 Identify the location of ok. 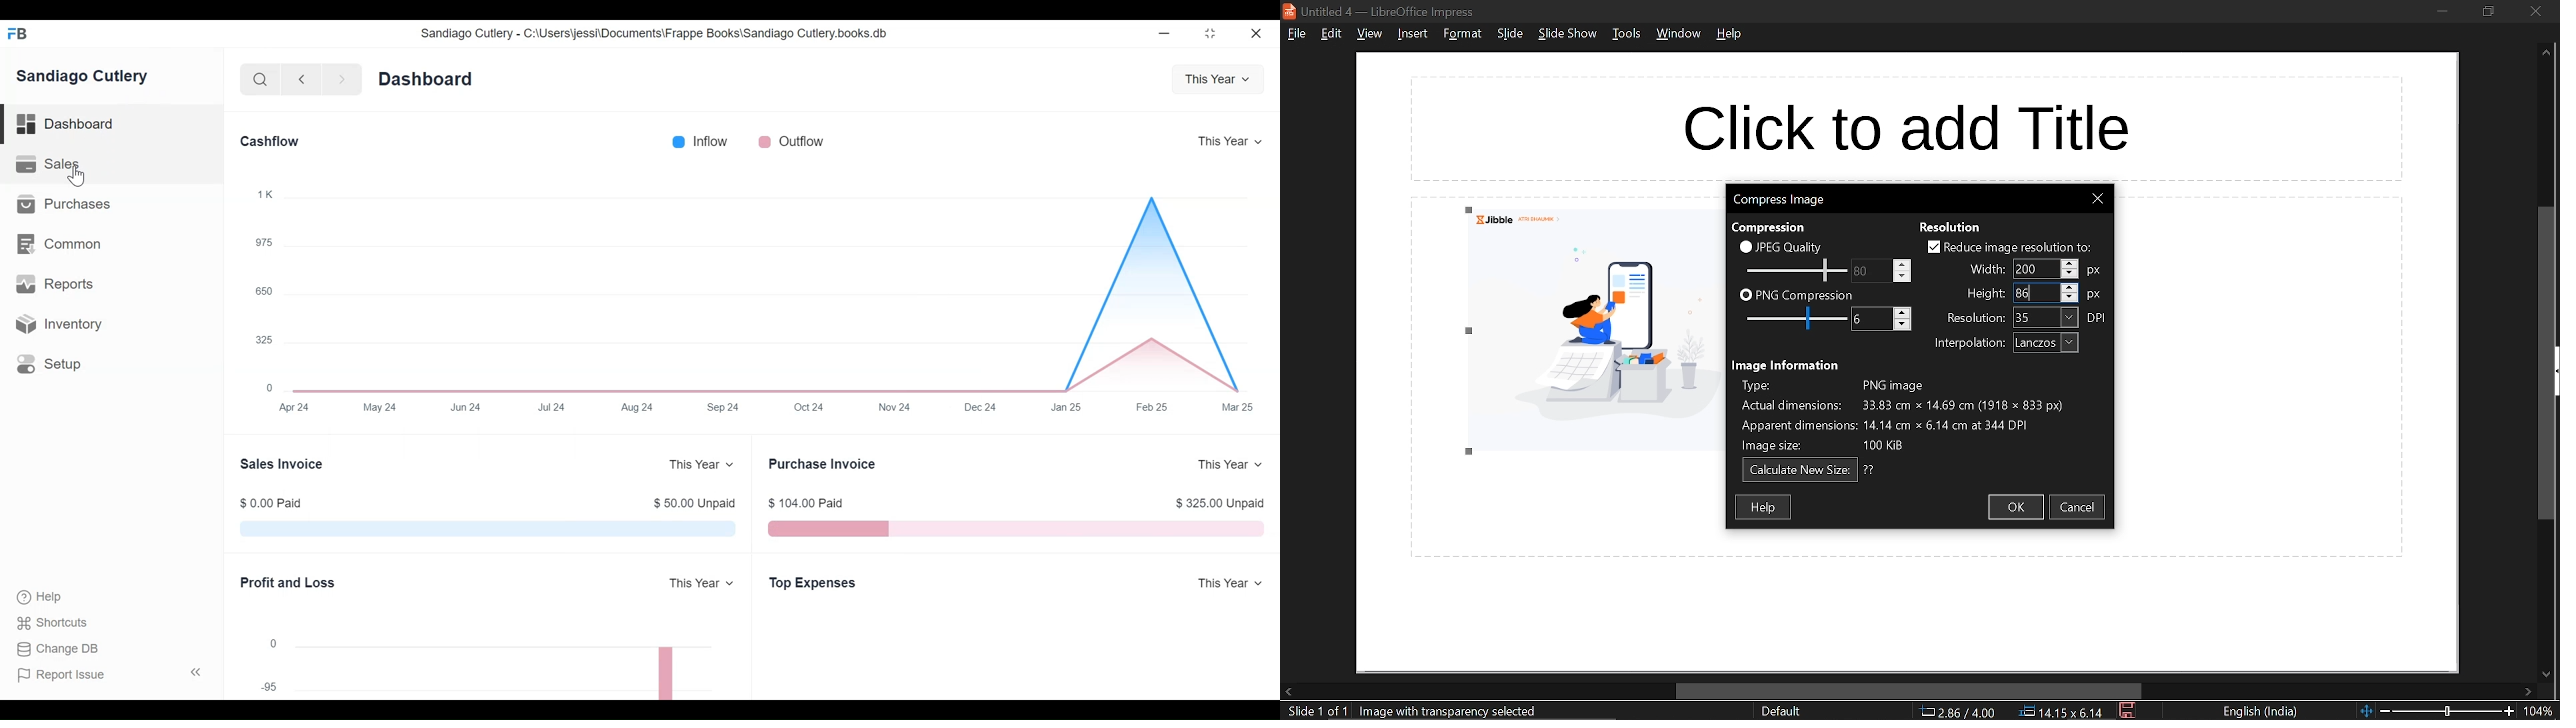
(2015, 507).